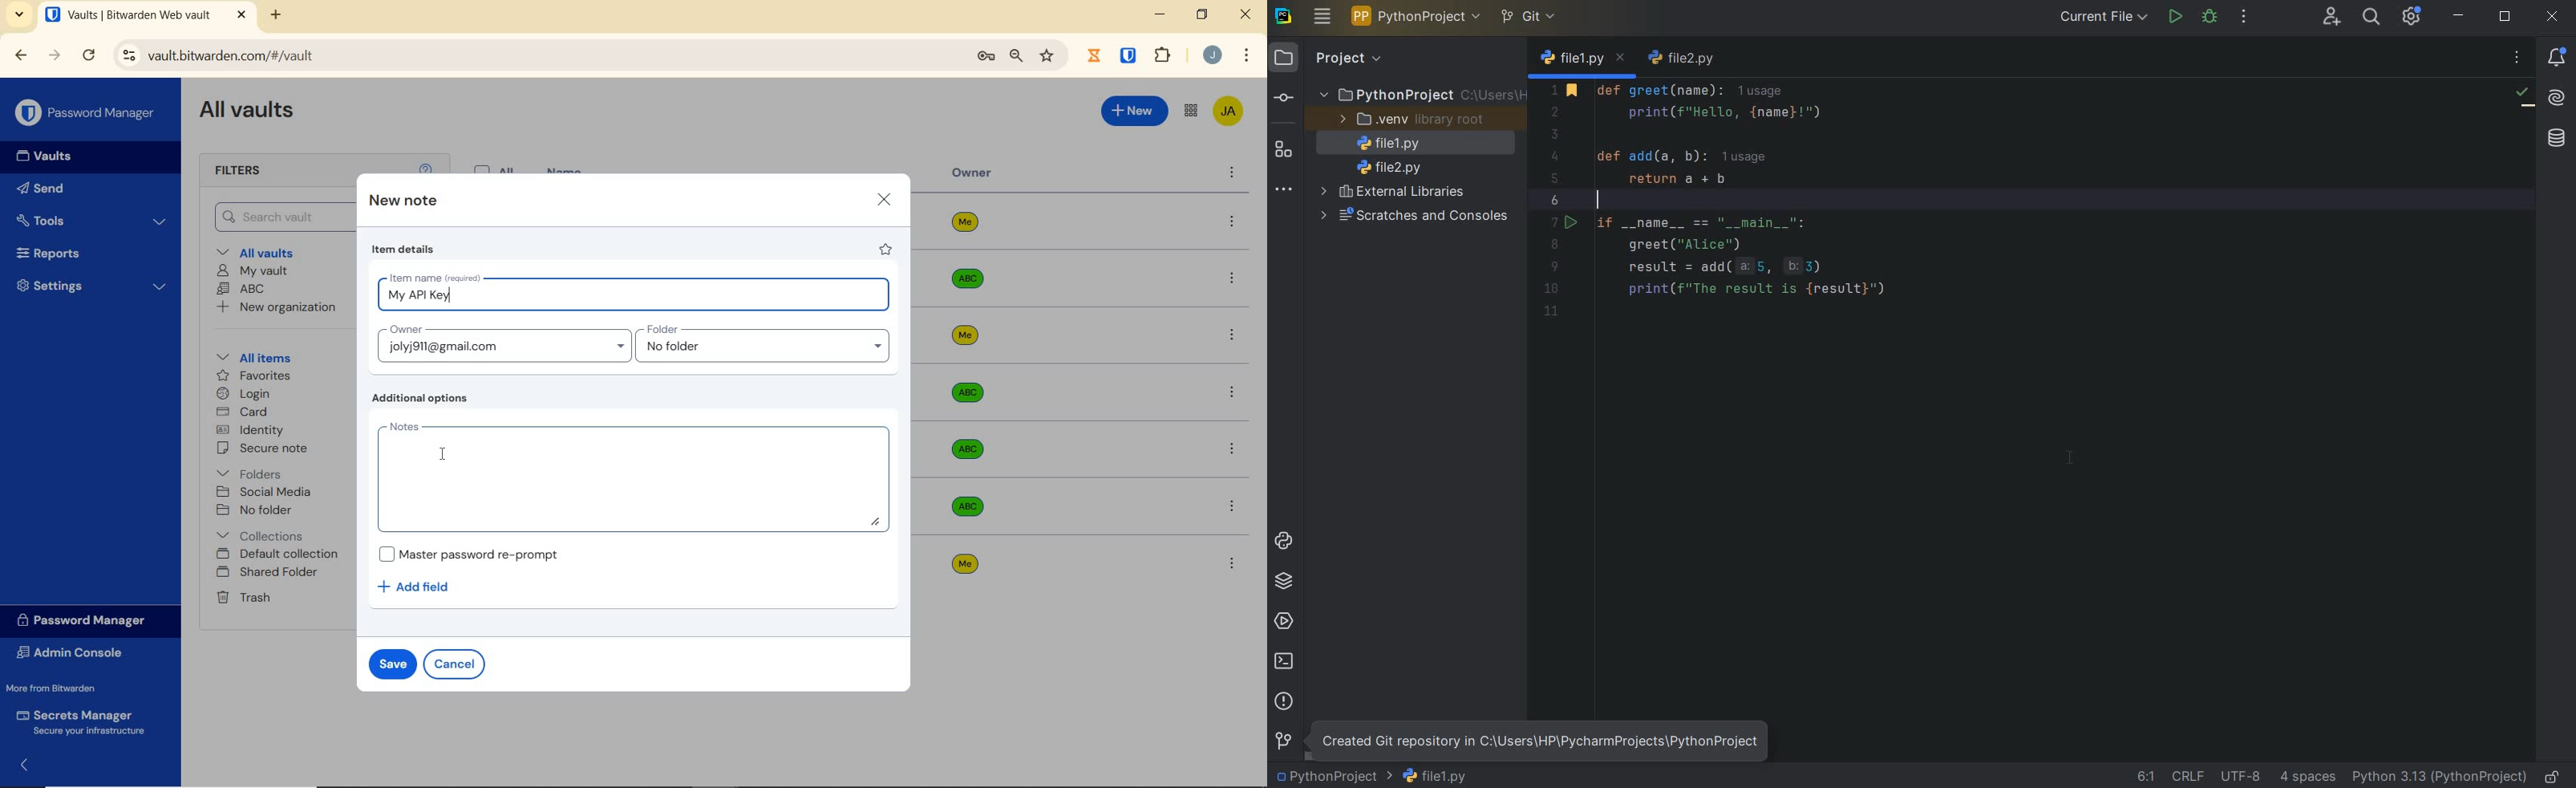 This screenshot has height=812, width=2576. Describe the element at coordinates (281, 309) in the screenshot. I see `New organization` at that location.